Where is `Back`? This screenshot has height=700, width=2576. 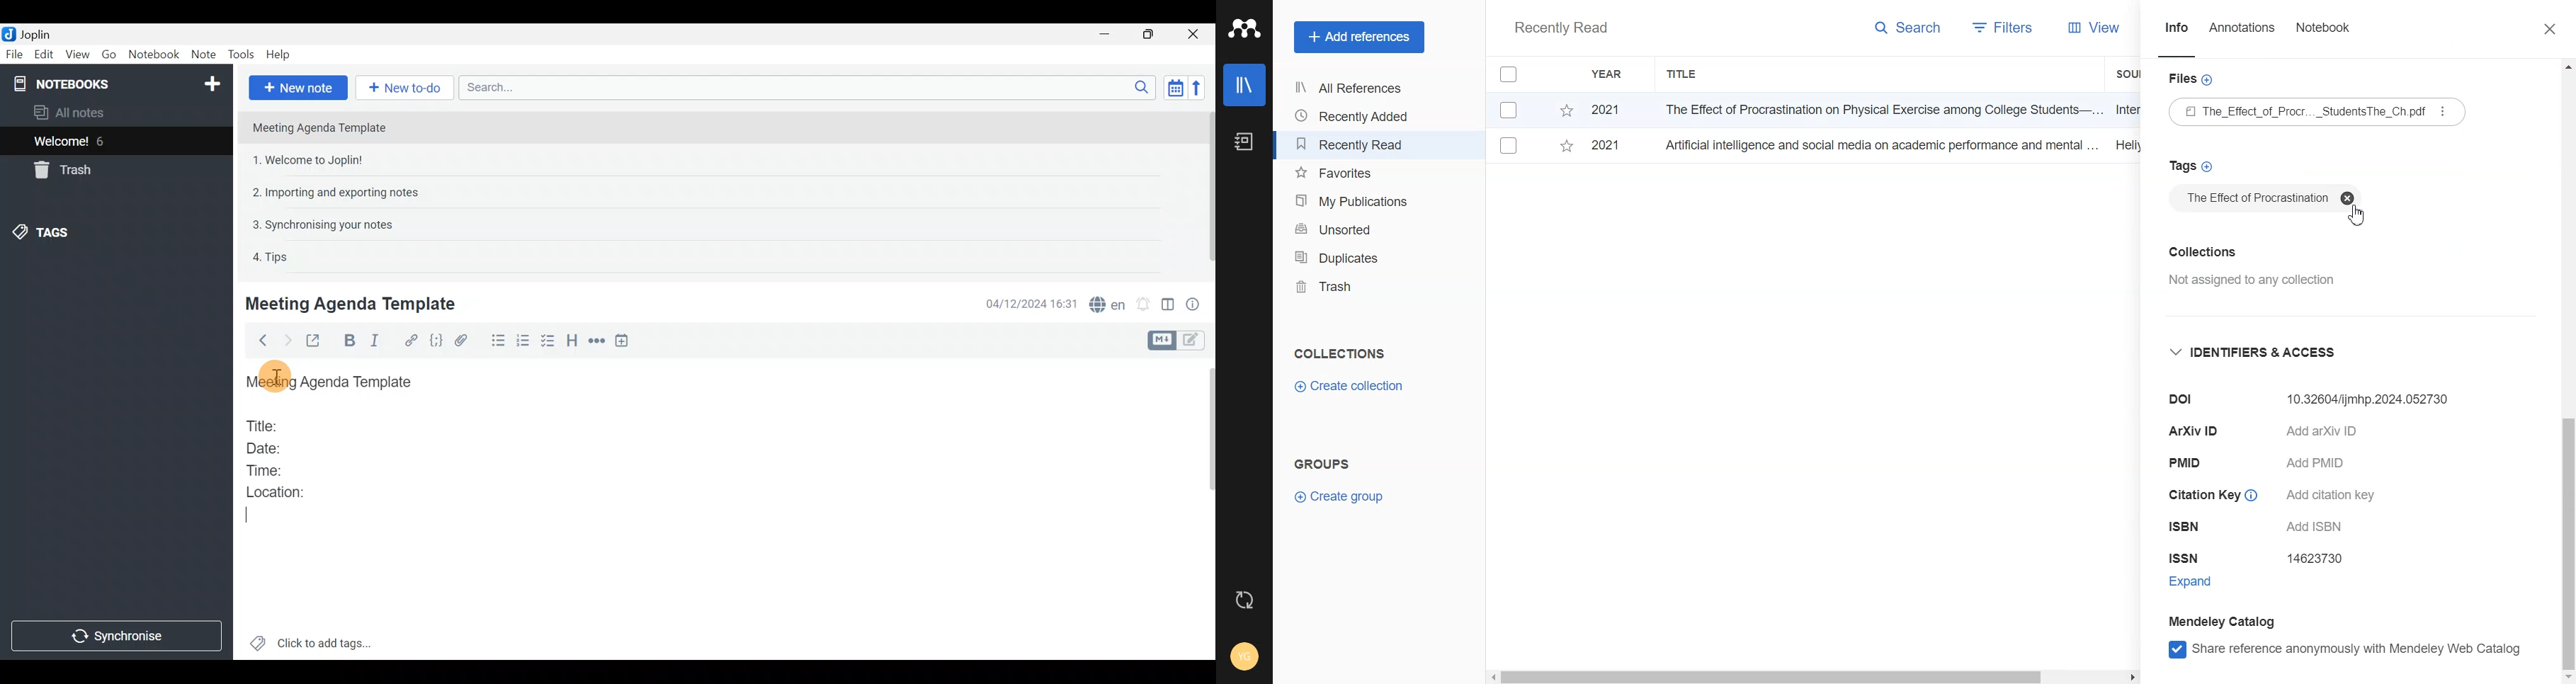
Back is located at coordinates (259, 343).